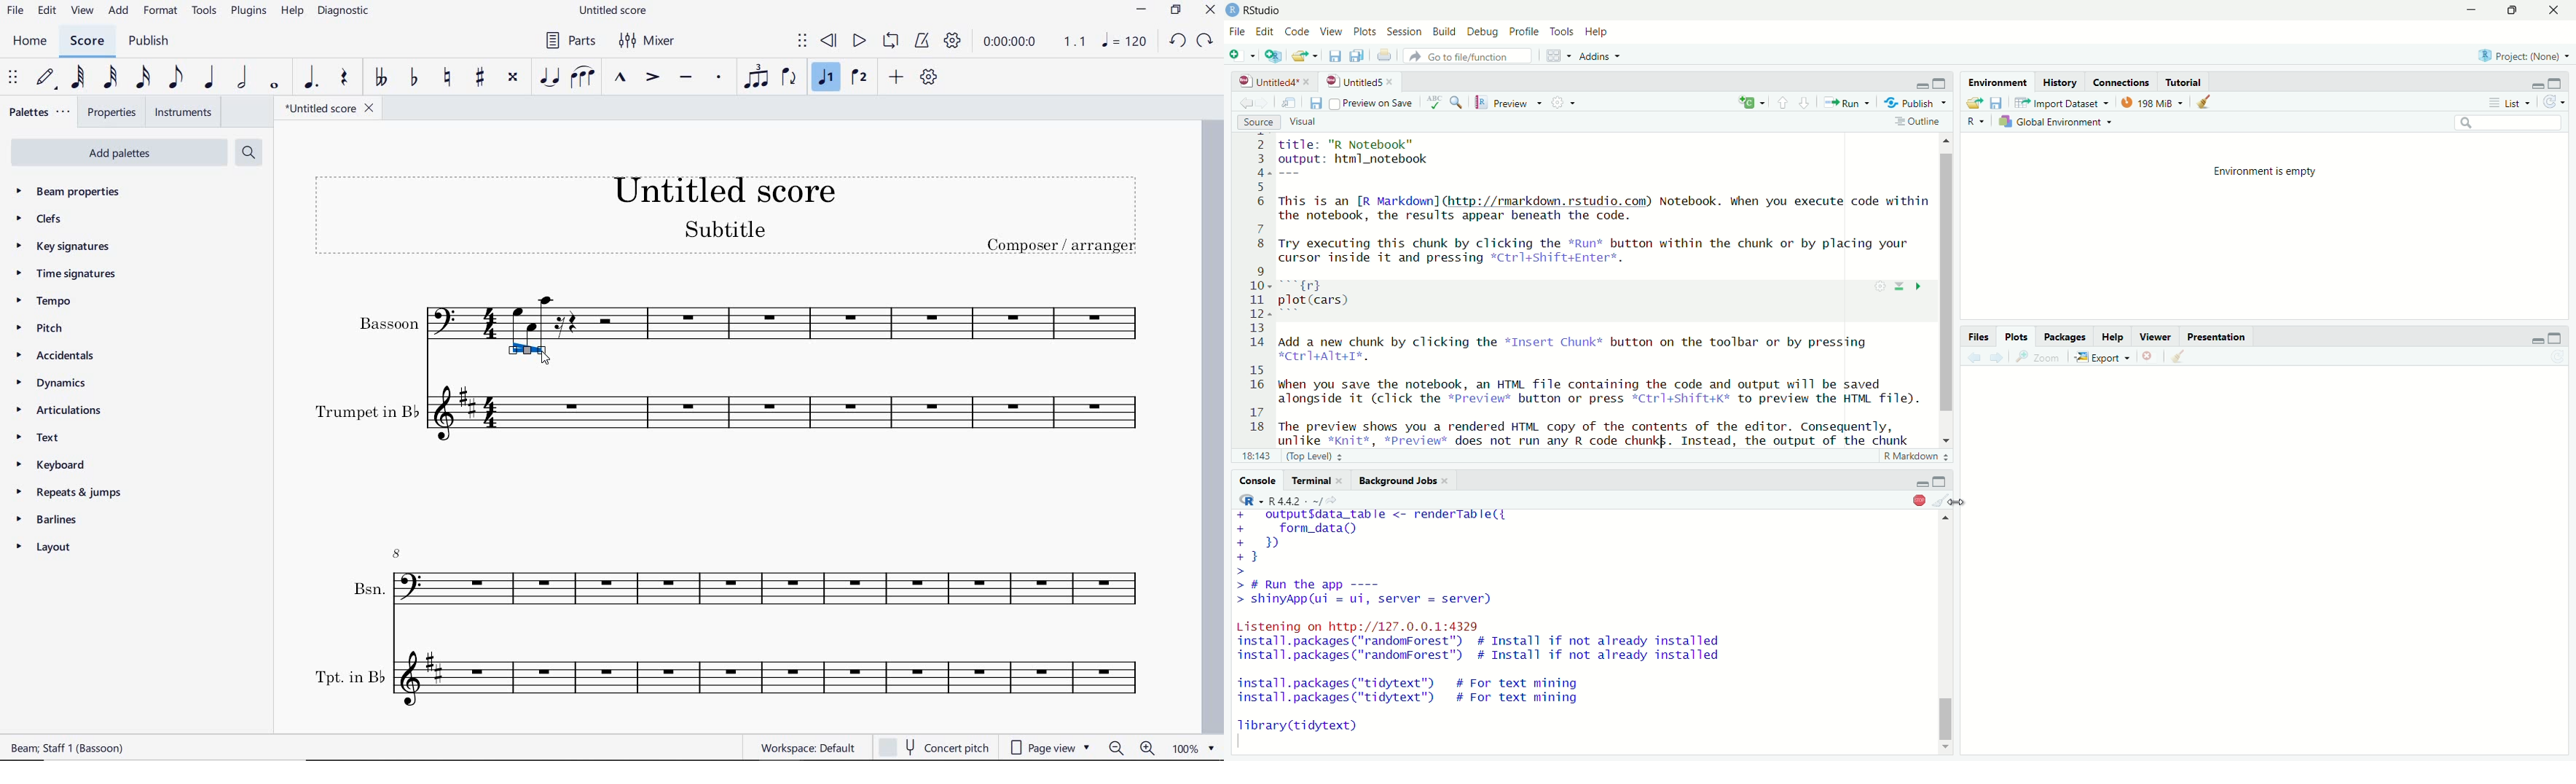 The height and width of the screenshot is (784, 2576). Describe the element at coordinates (1265, 32) in the screenshot. I see `Edit` at that location.